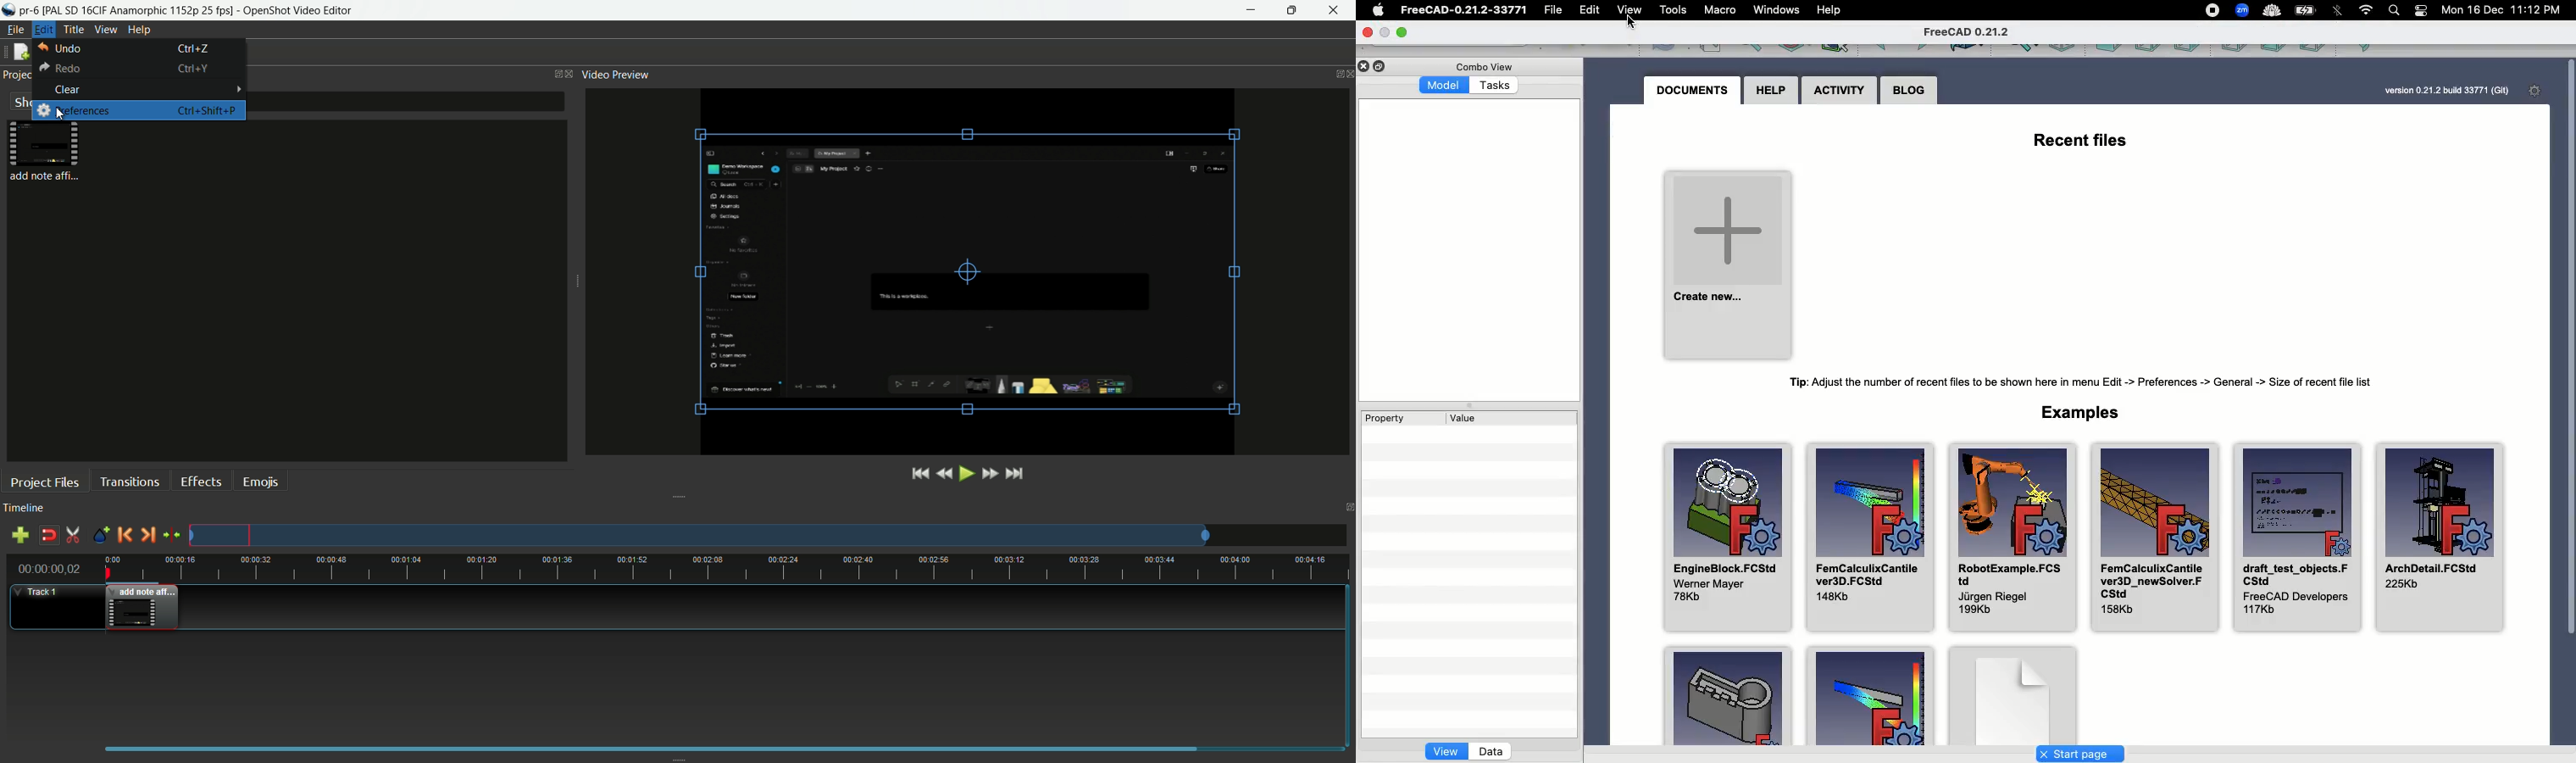 The image size is (2576, 784). Describe the element at coordinates (2013, 691) in the screenshot. I see `Examples` at that location.